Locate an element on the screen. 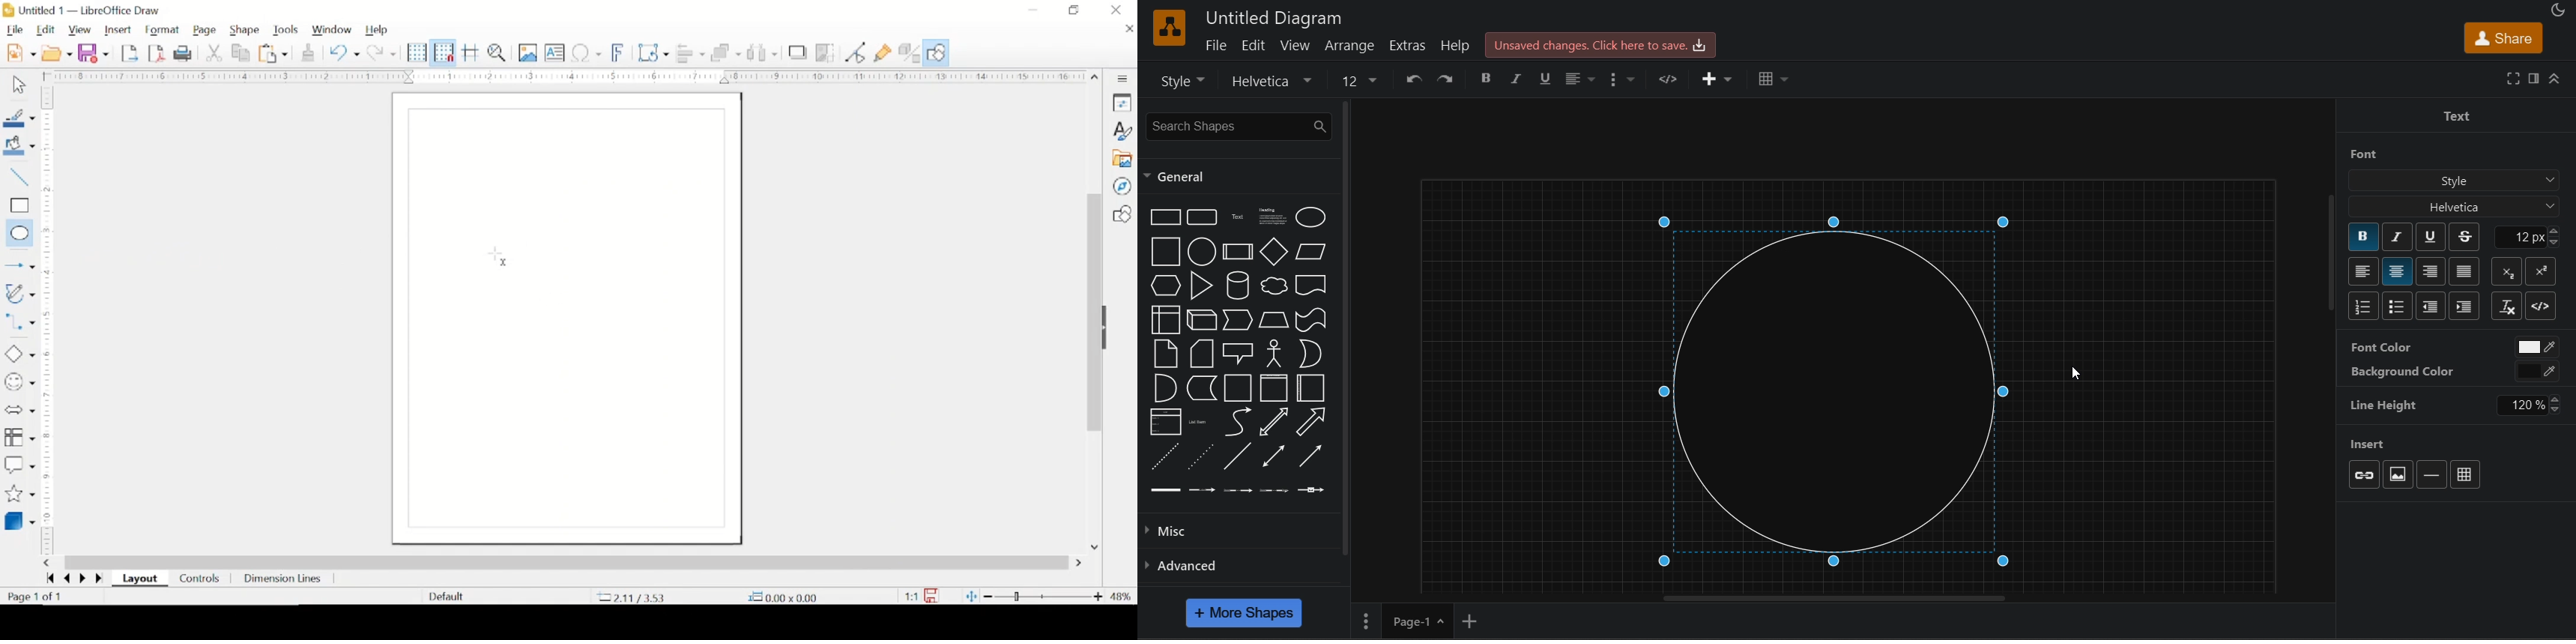  flowchart is located at coordinates (19, 437).